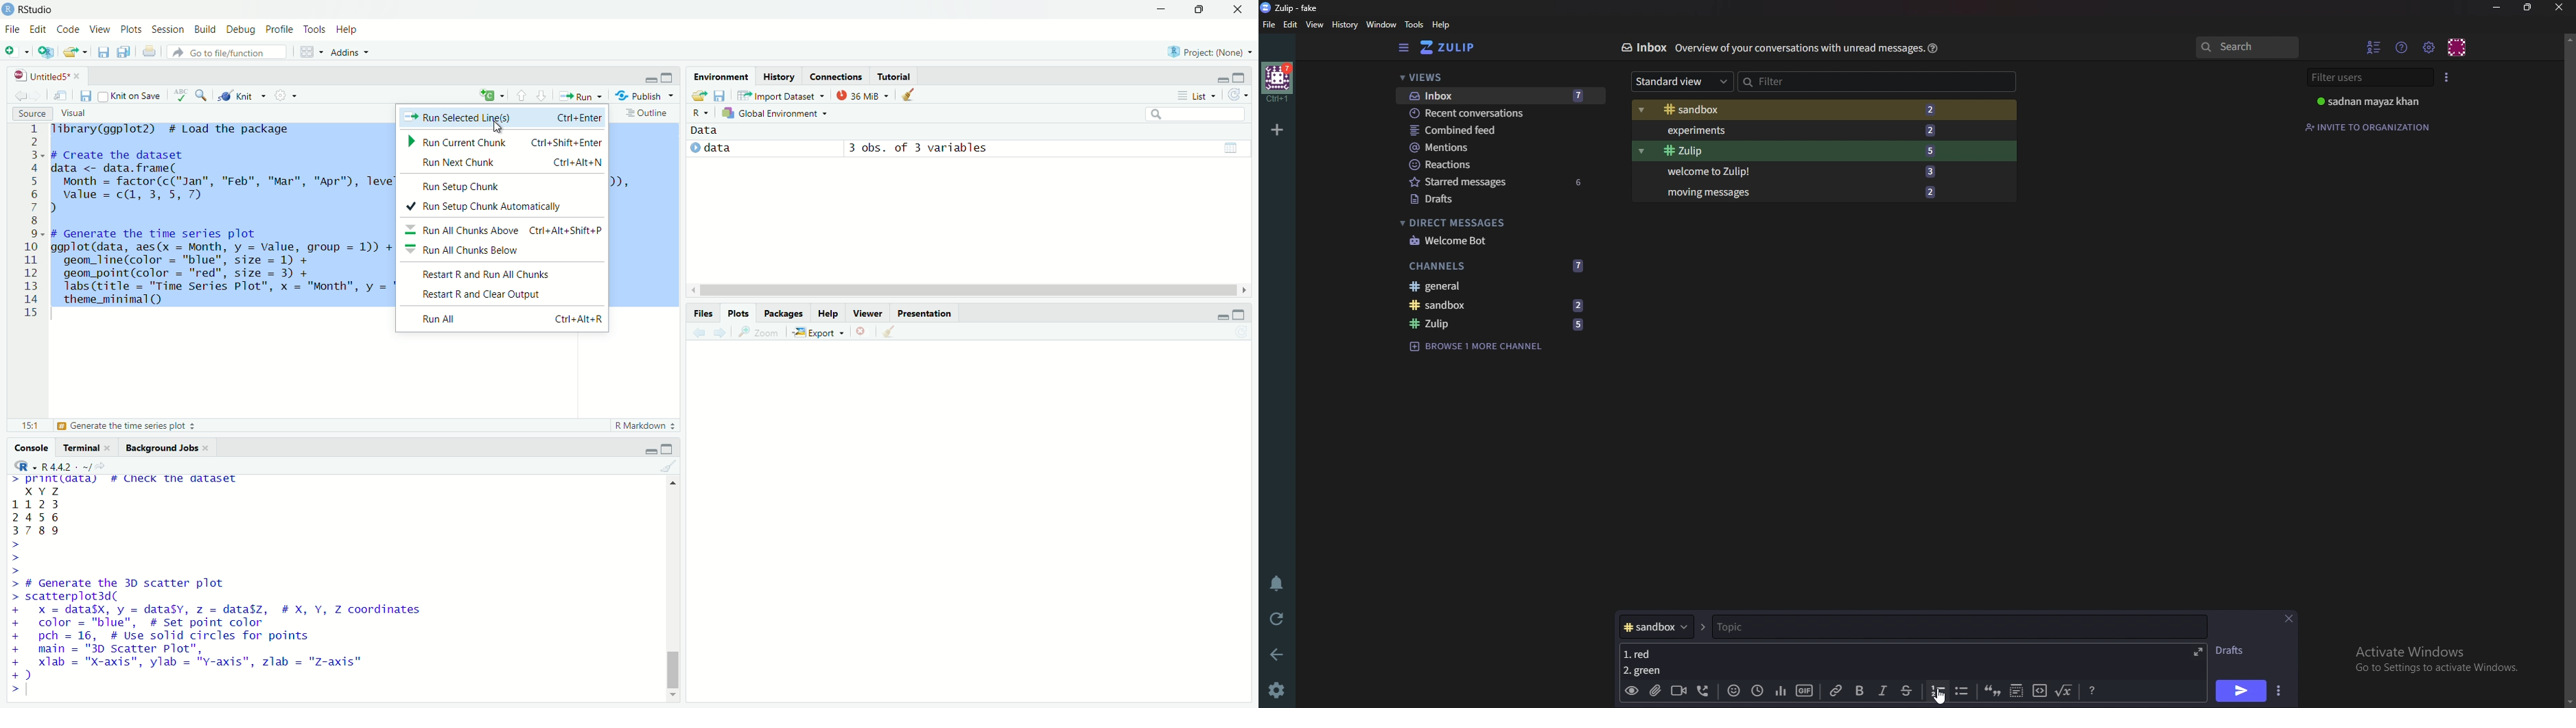 This screenshot has width=2576, height=728. I want to click on create a project, so click(47, 52).